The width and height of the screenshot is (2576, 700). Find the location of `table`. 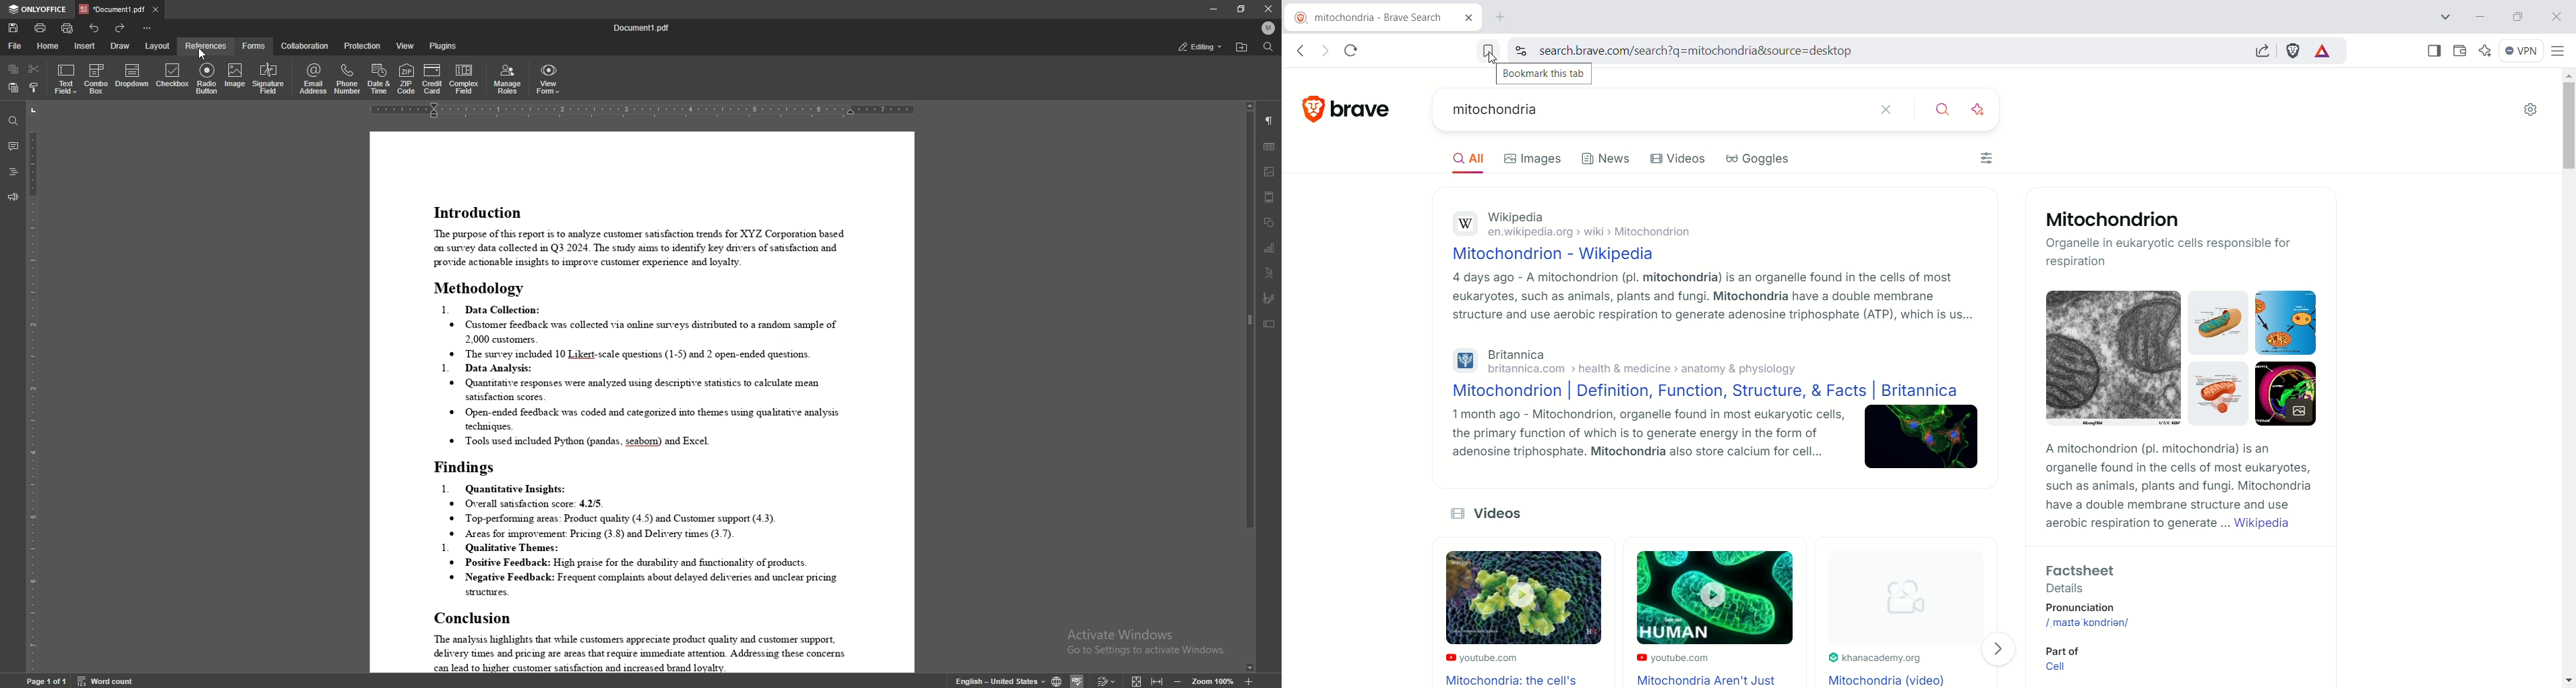

table is located at coordinates (1269, 147).